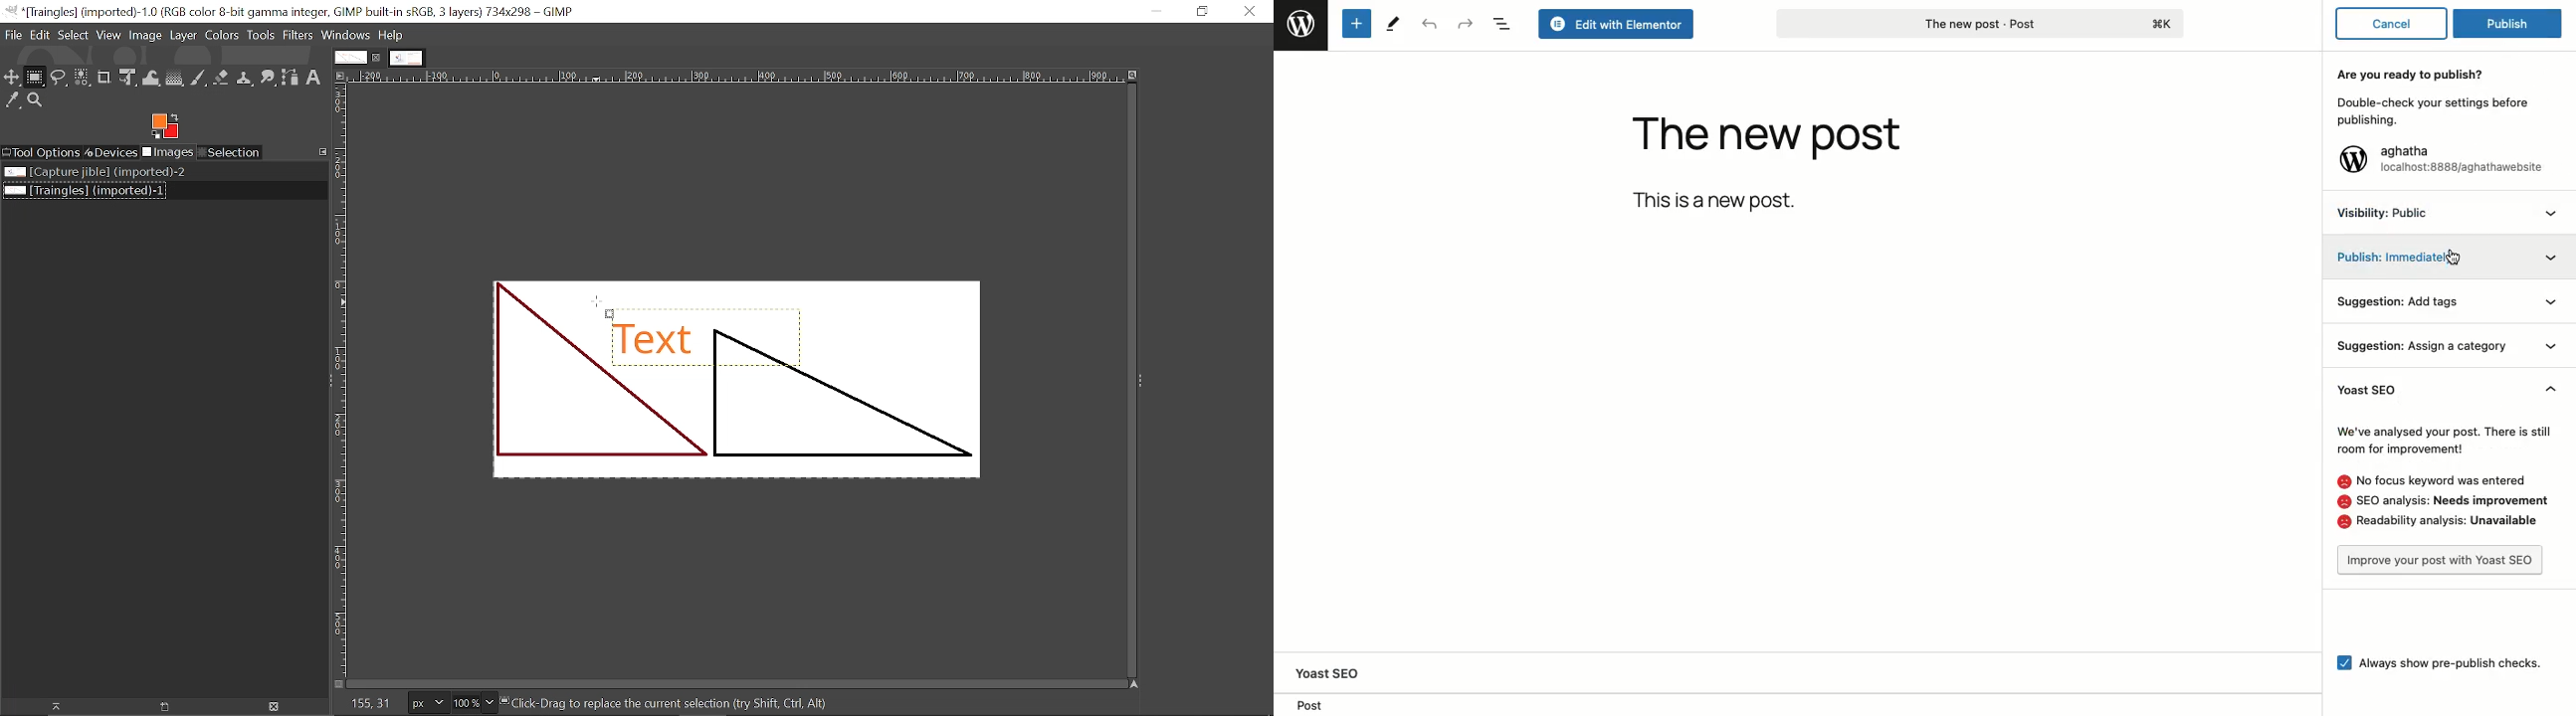 The width and height of the screenshot is (2576, 728). I want to click on Cancel, so click(2392, 24).